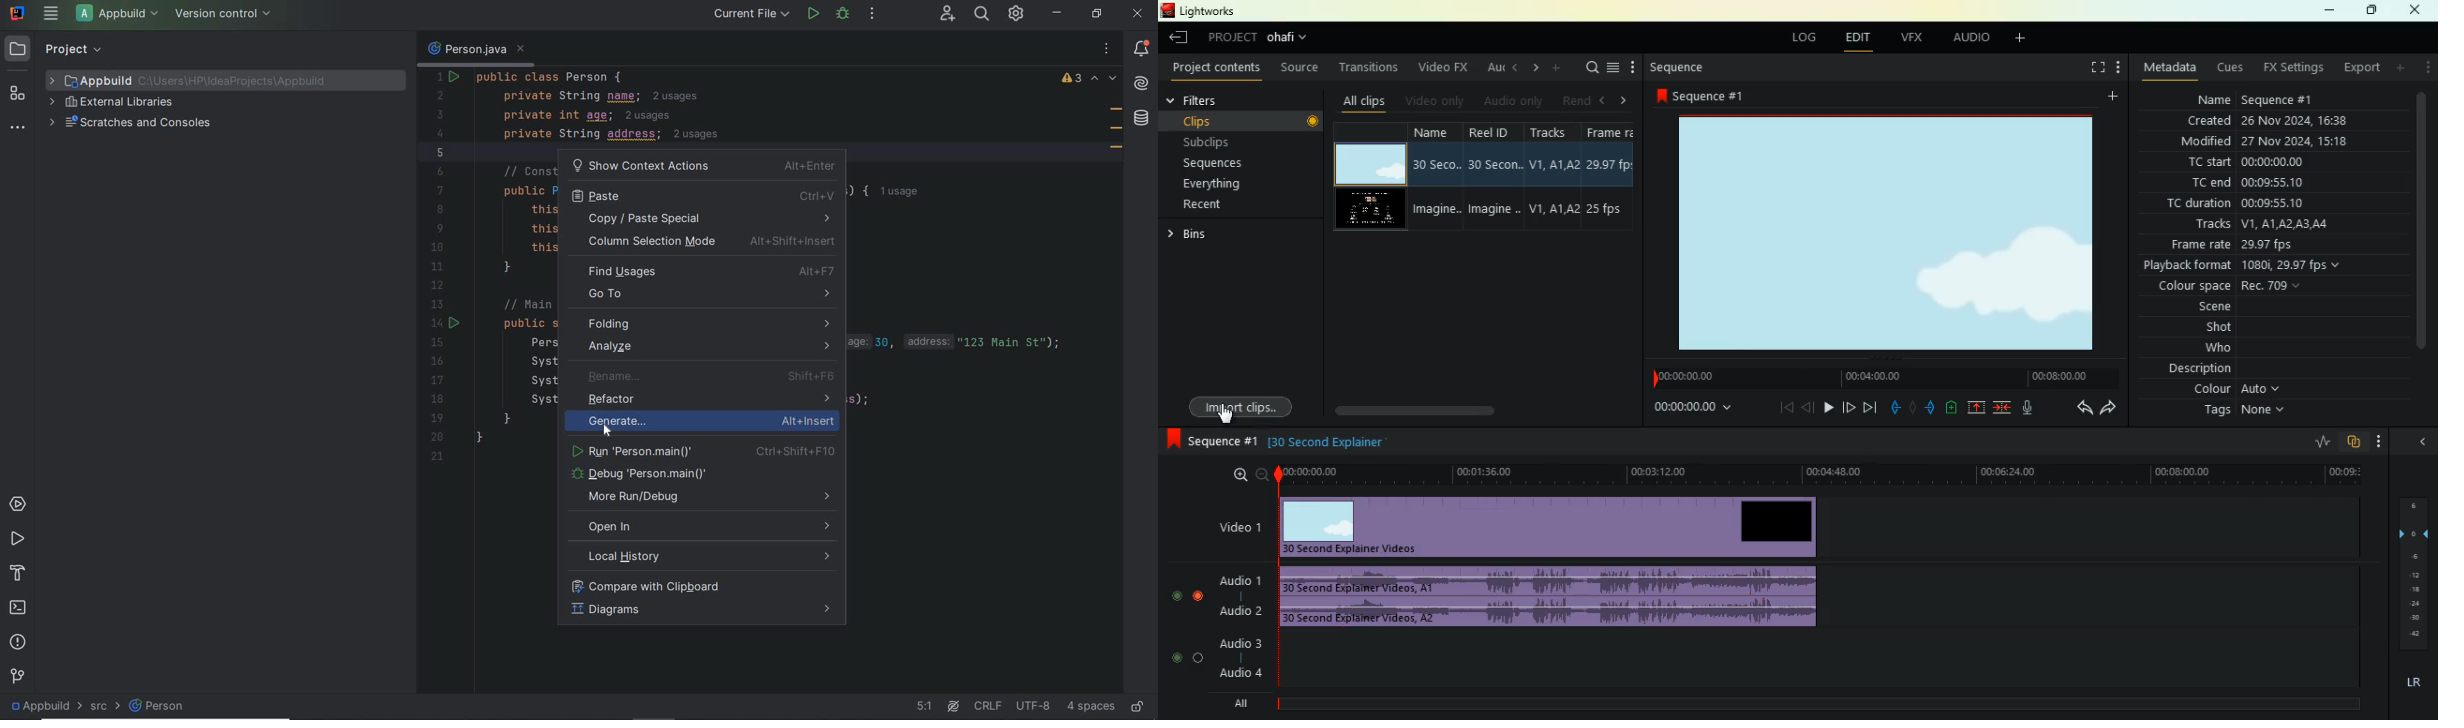 Image resolution: width=2464 pixels, height=728 pixels. I want to click on video, so click(1556, 527).